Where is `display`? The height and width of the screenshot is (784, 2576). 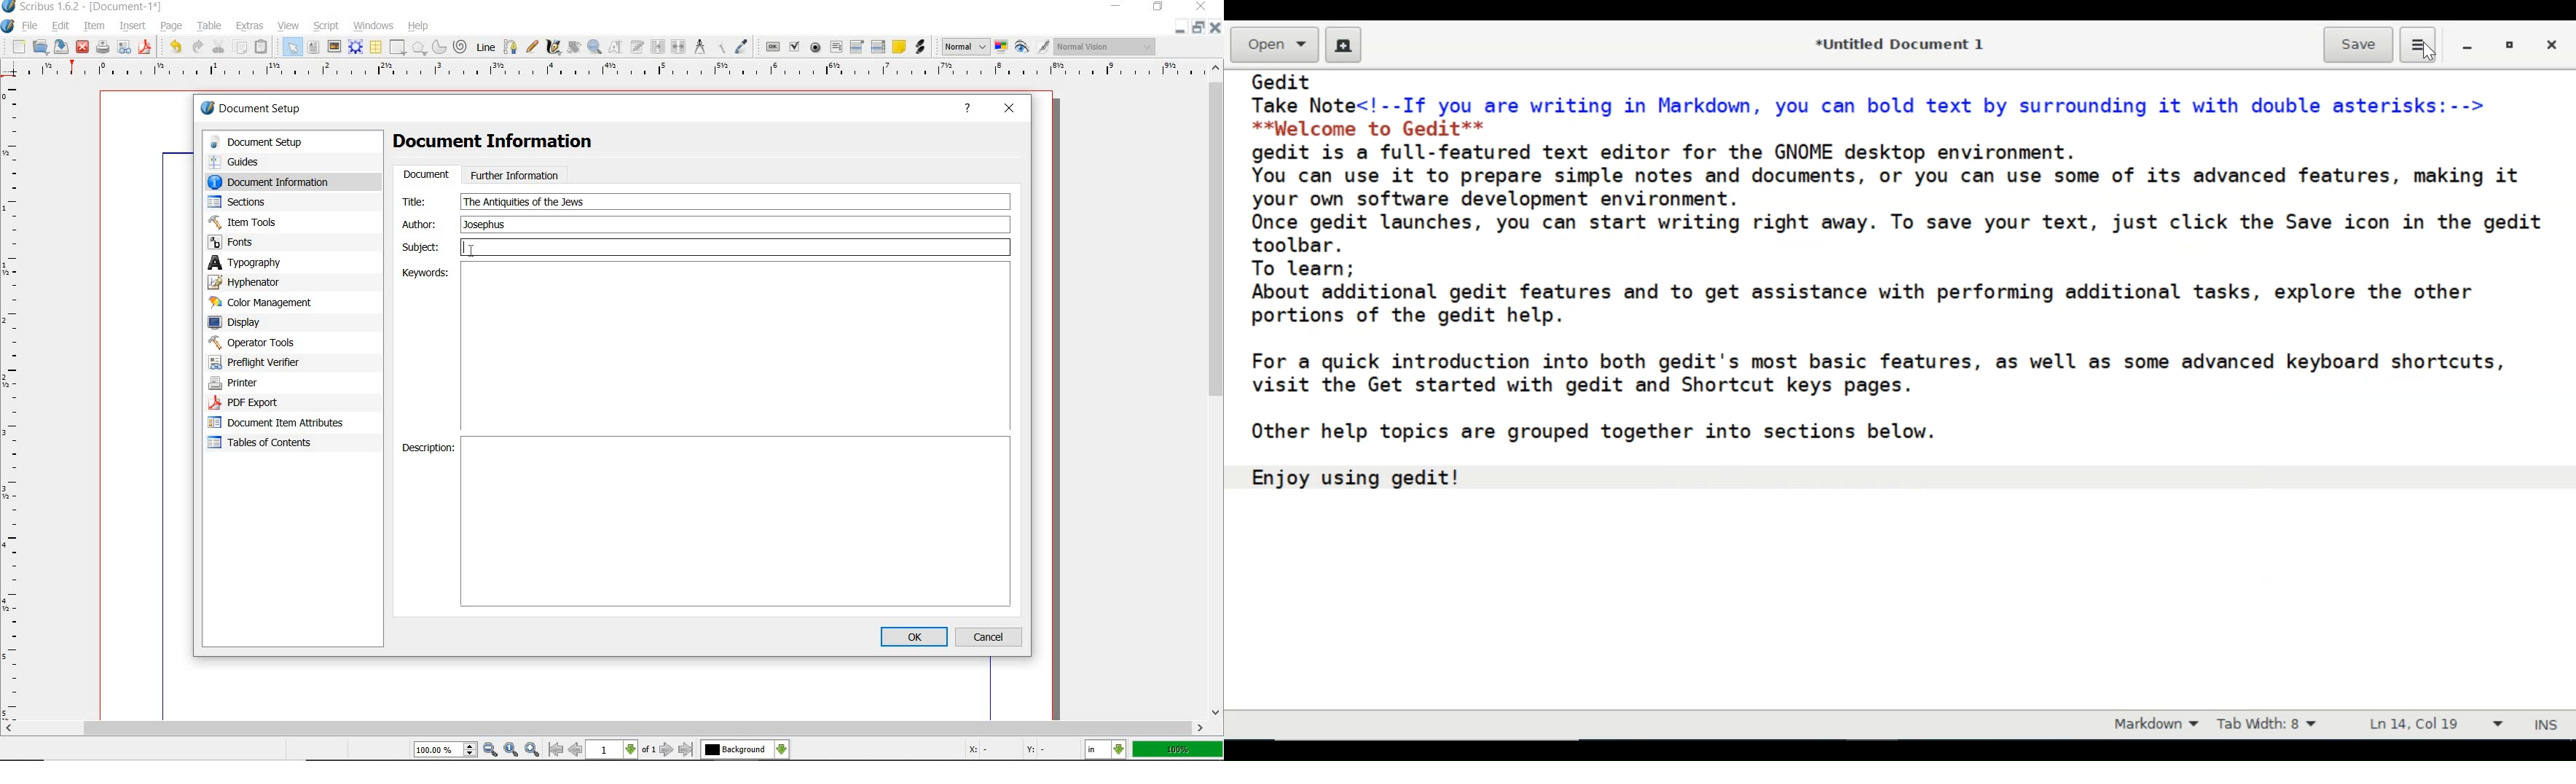 display is located at coordinates (260, 321).